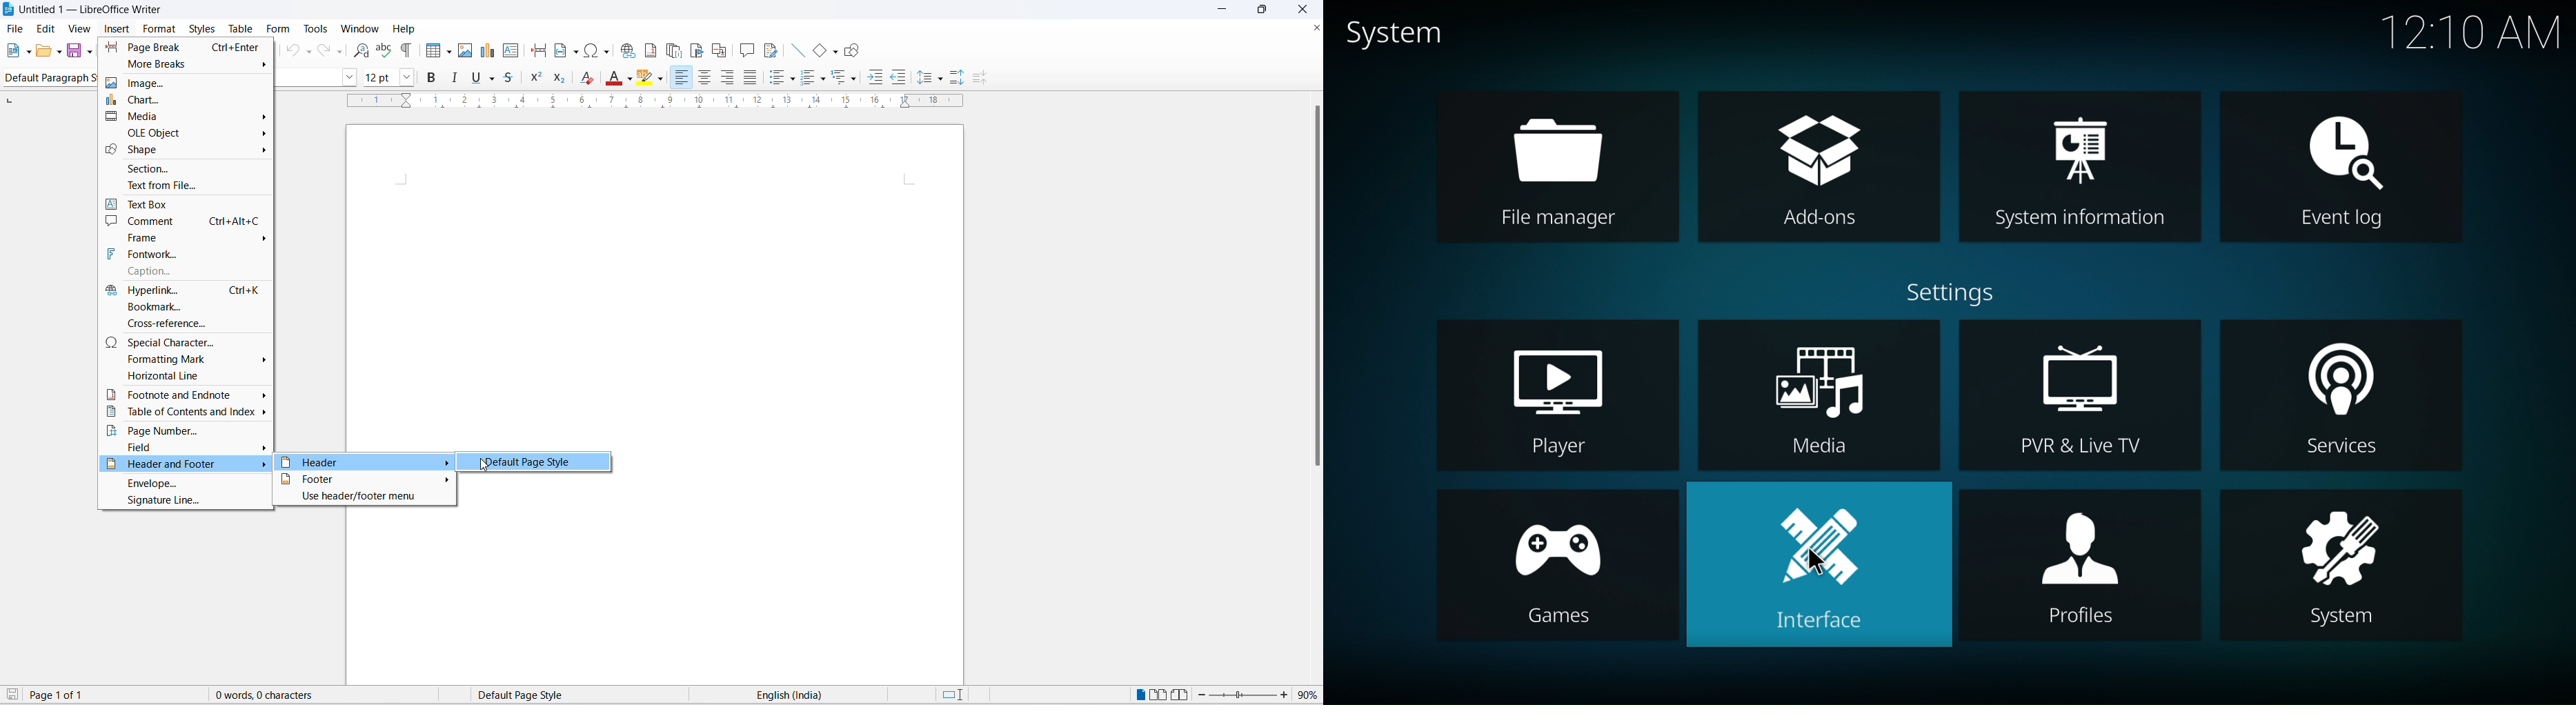 This screenshot has height=728, width=2576. Describe the element at coordinates (597, 51) in the screenshot. I see `insert special characters` at that location.